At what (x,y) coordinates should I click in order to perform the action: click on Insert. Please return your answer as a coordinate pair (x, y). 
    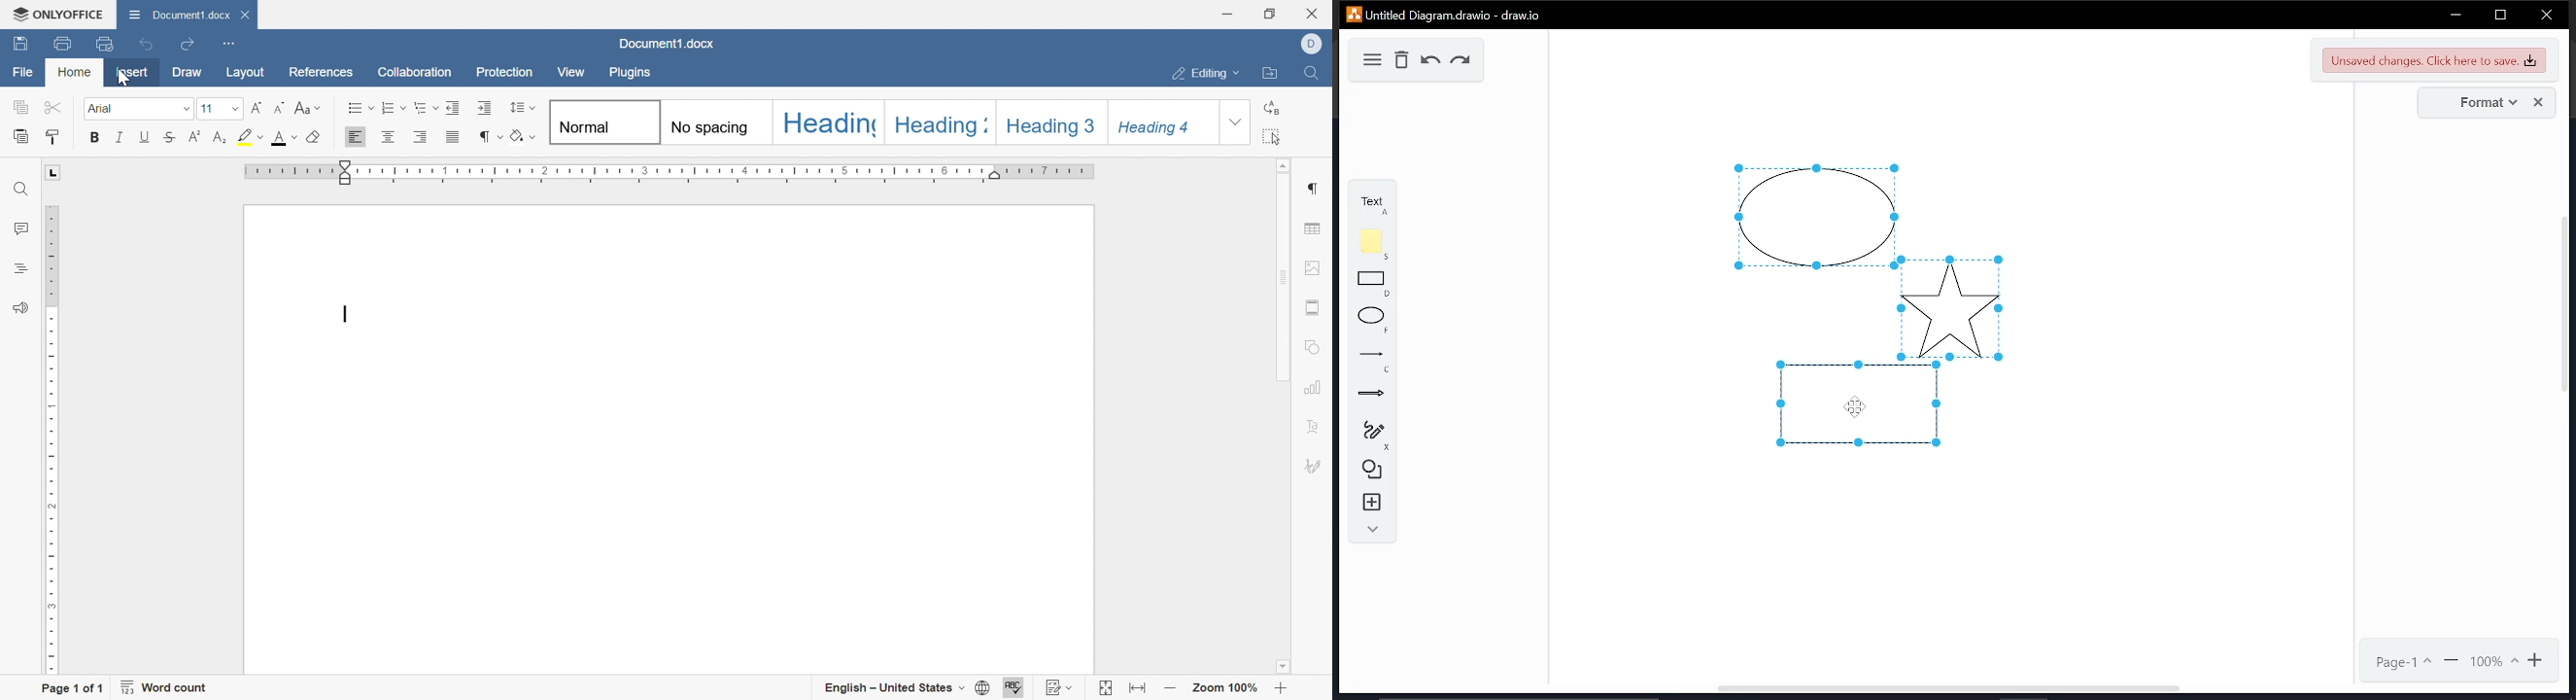
    Looking at the image, I should click on (133, 72).